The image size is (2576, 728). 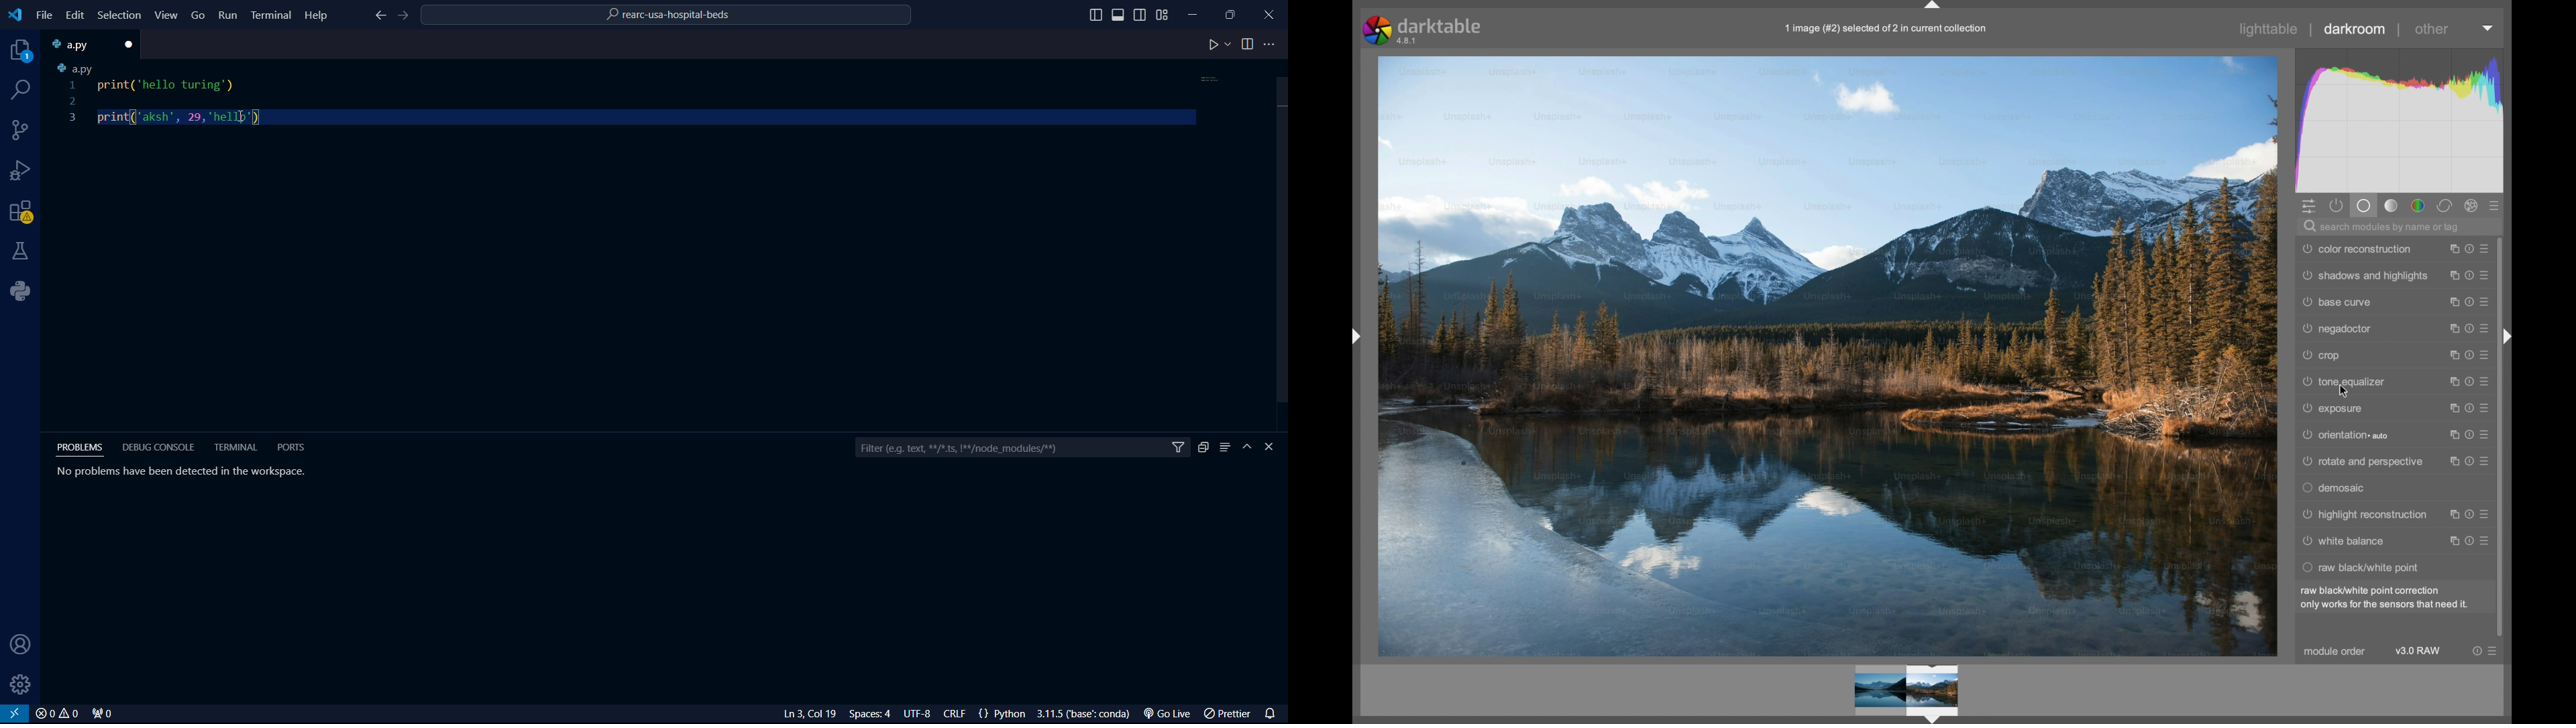 What do you see at coordinates (2487, 355) in the screenshot?
I see `presets` at bounding box center [2487, 355].